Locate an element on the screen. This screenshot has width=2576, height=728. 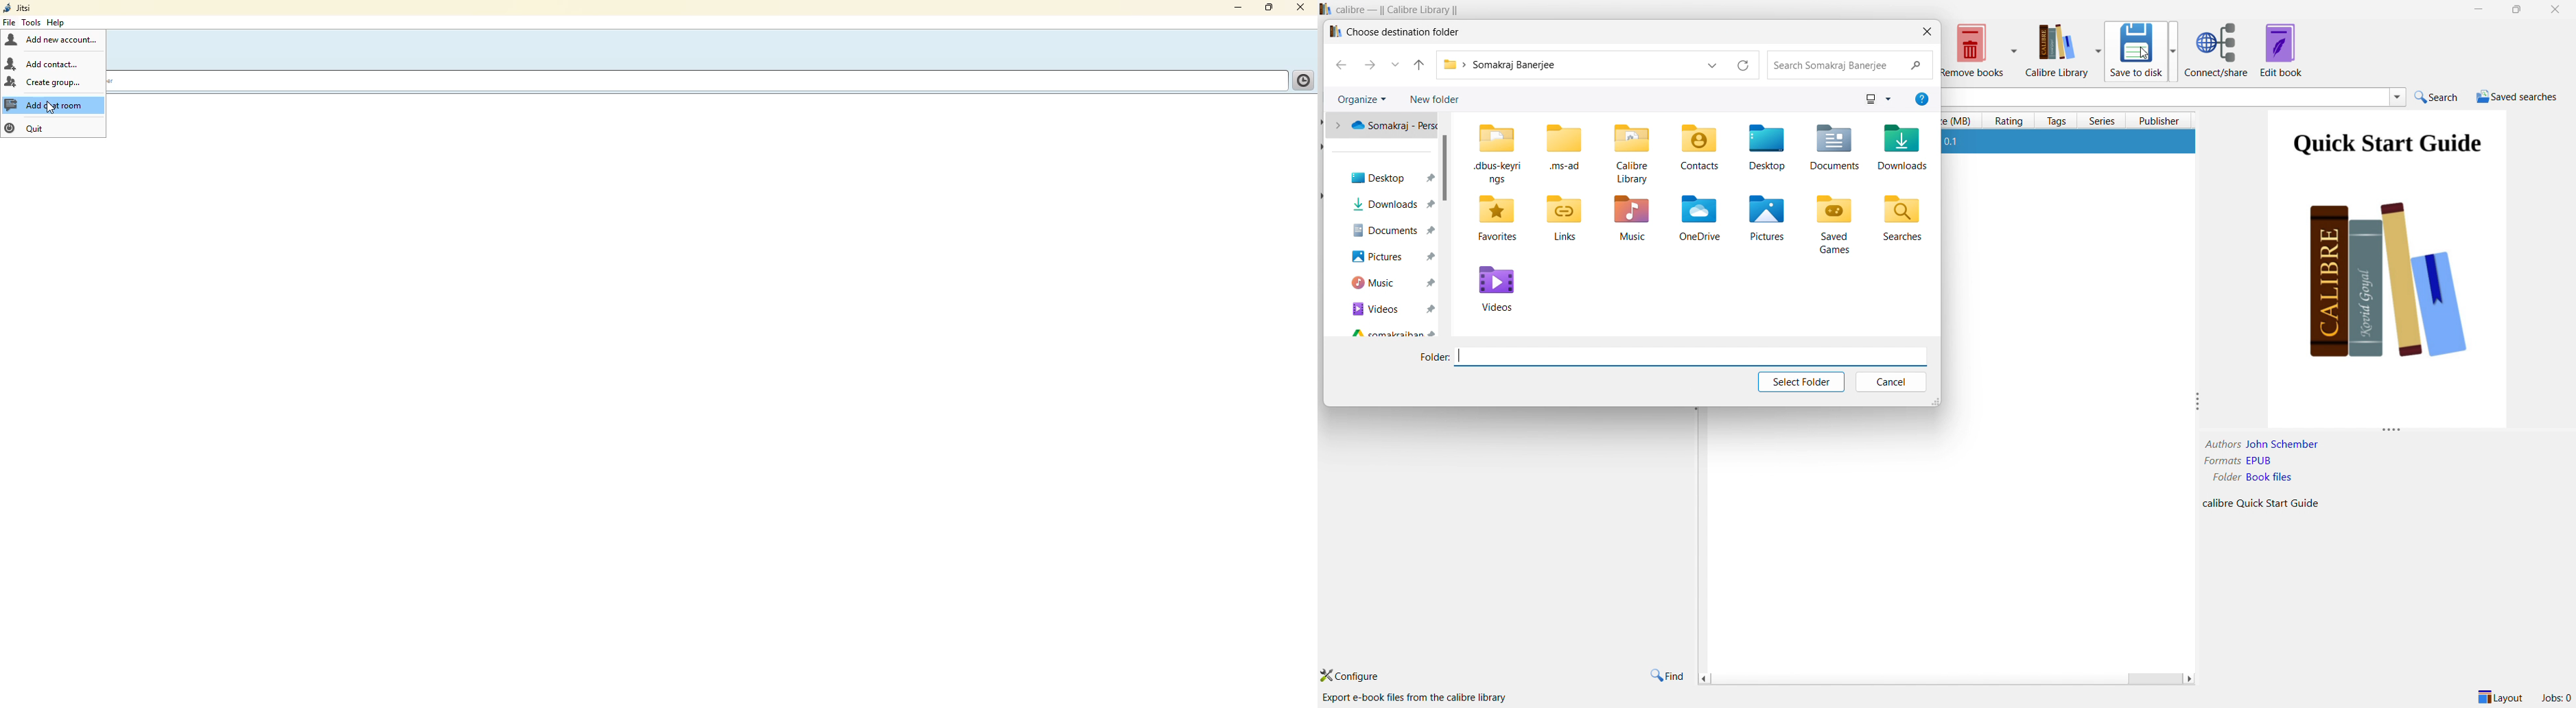
Links is located at coordinates (1563, 220).